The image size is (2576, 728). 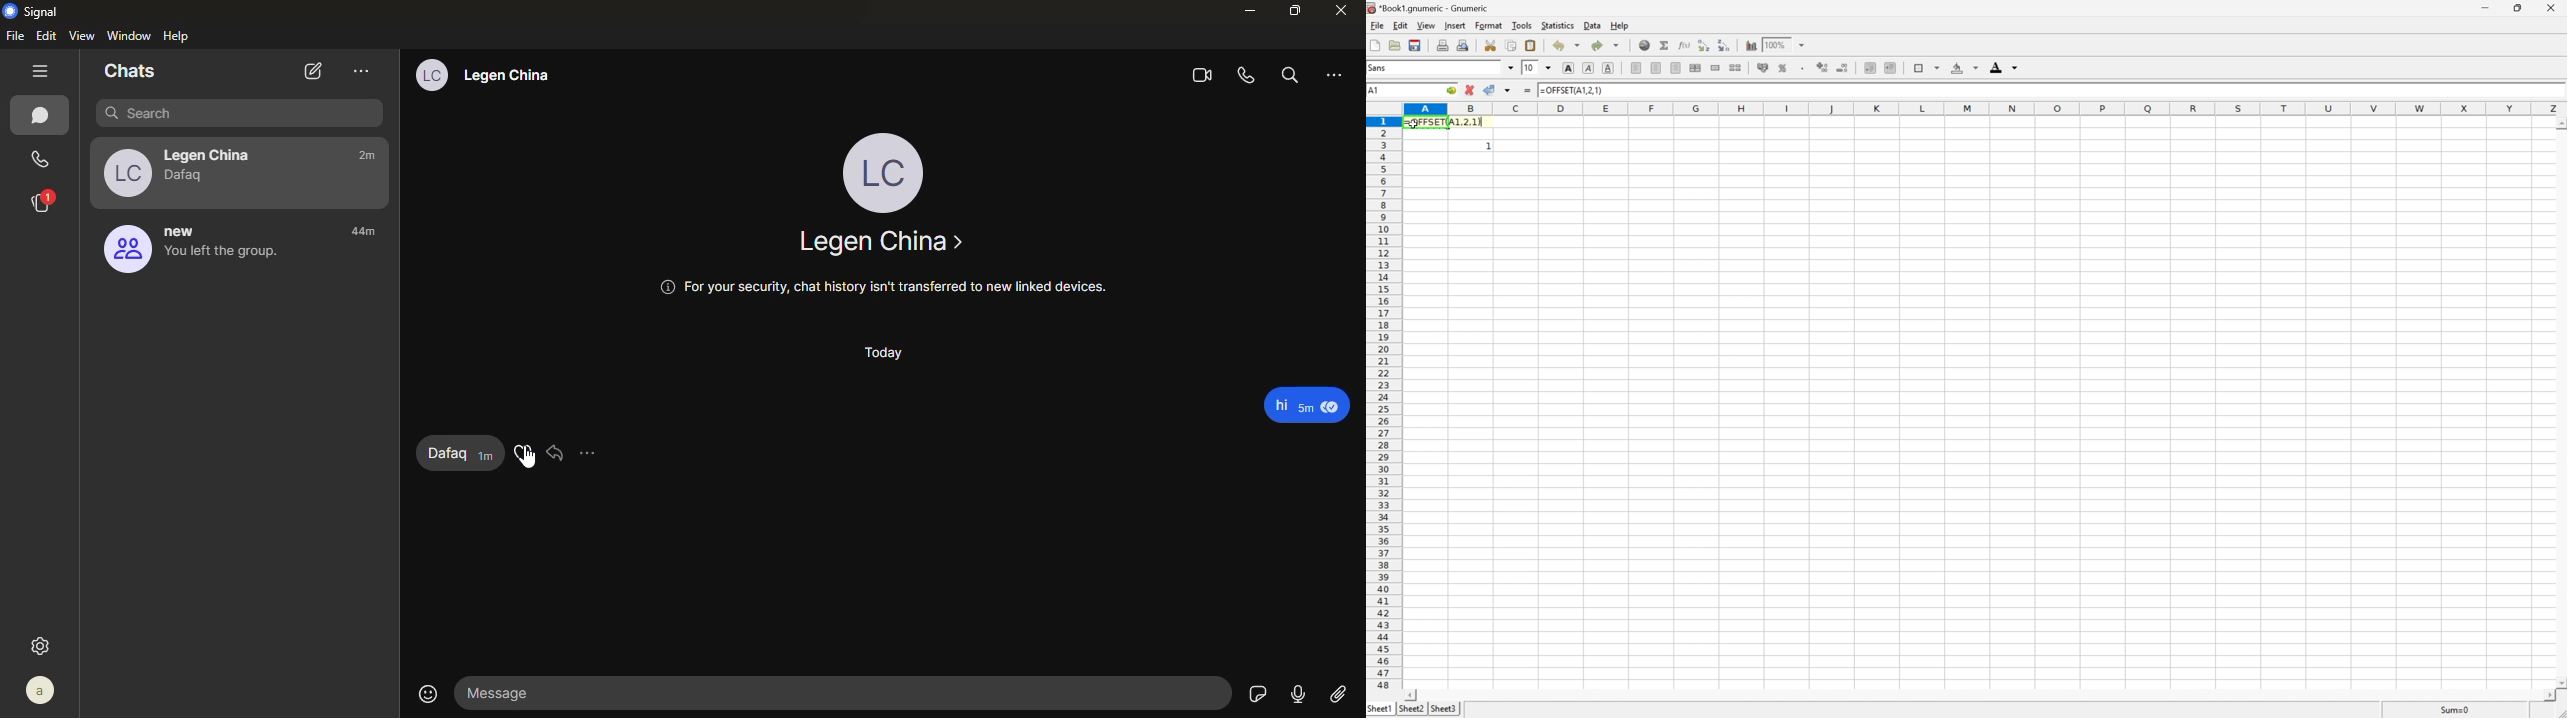 I want to click on lc profile, so click(x=430, y=75).